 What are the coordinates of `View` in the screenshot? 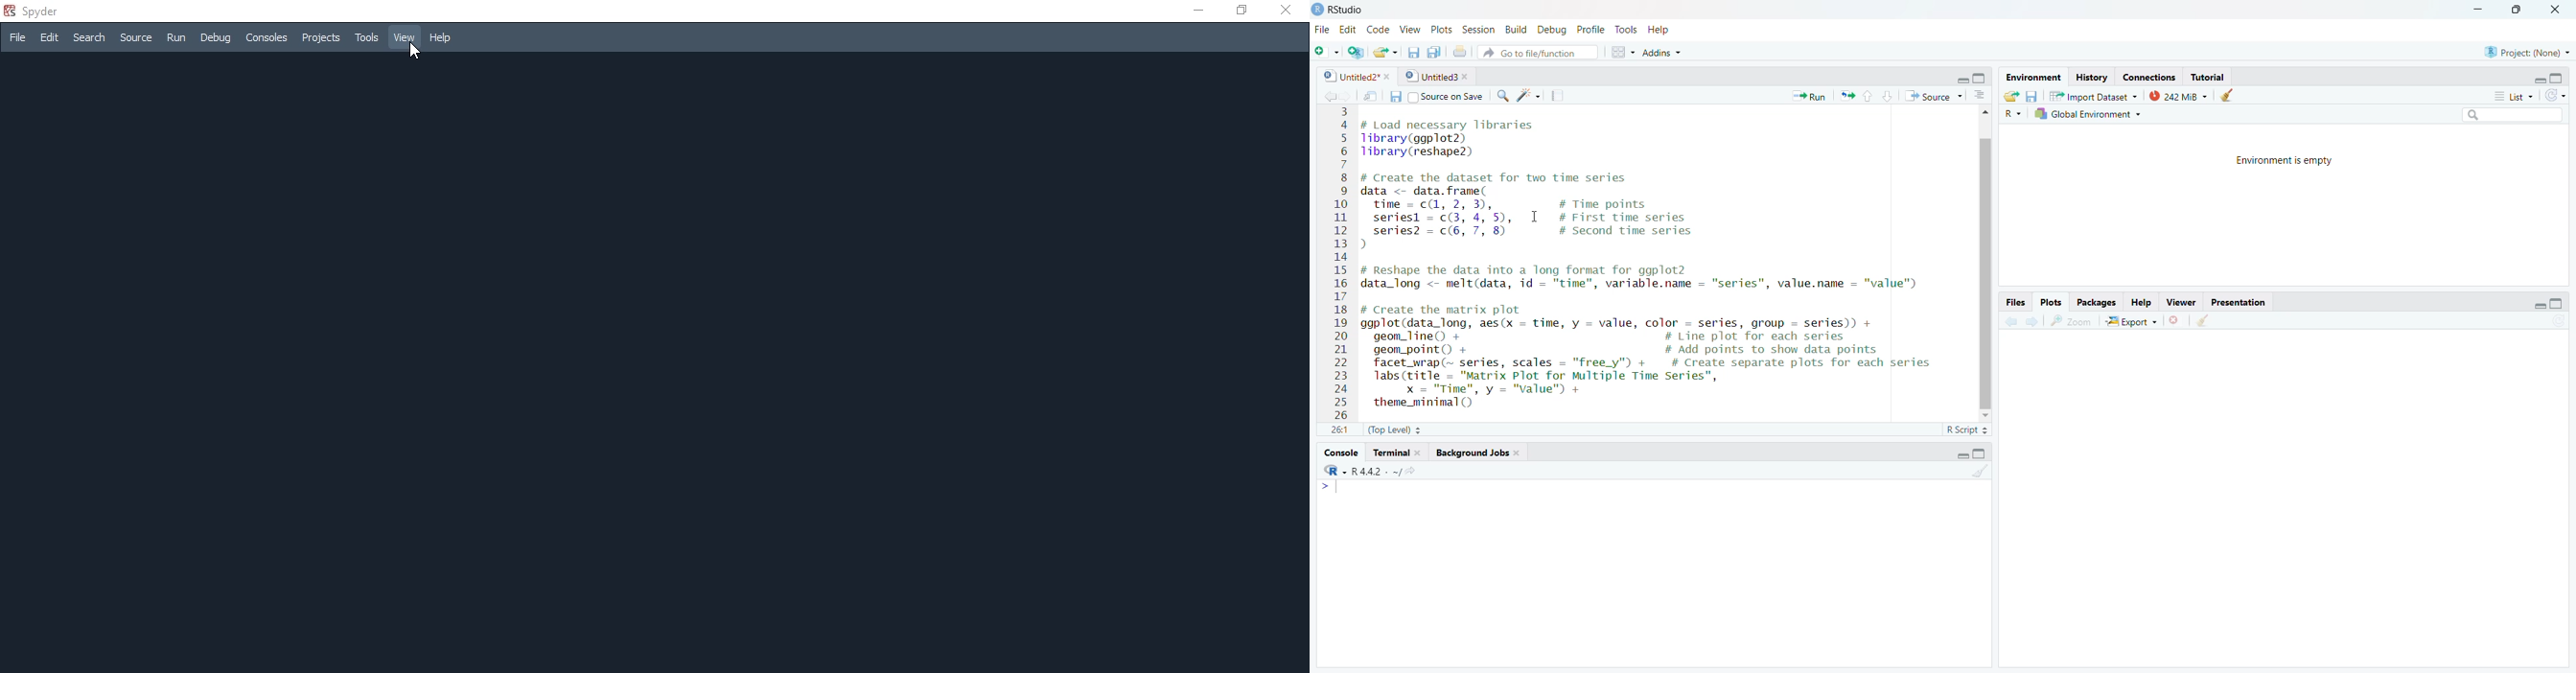 It's located at (403, 36).